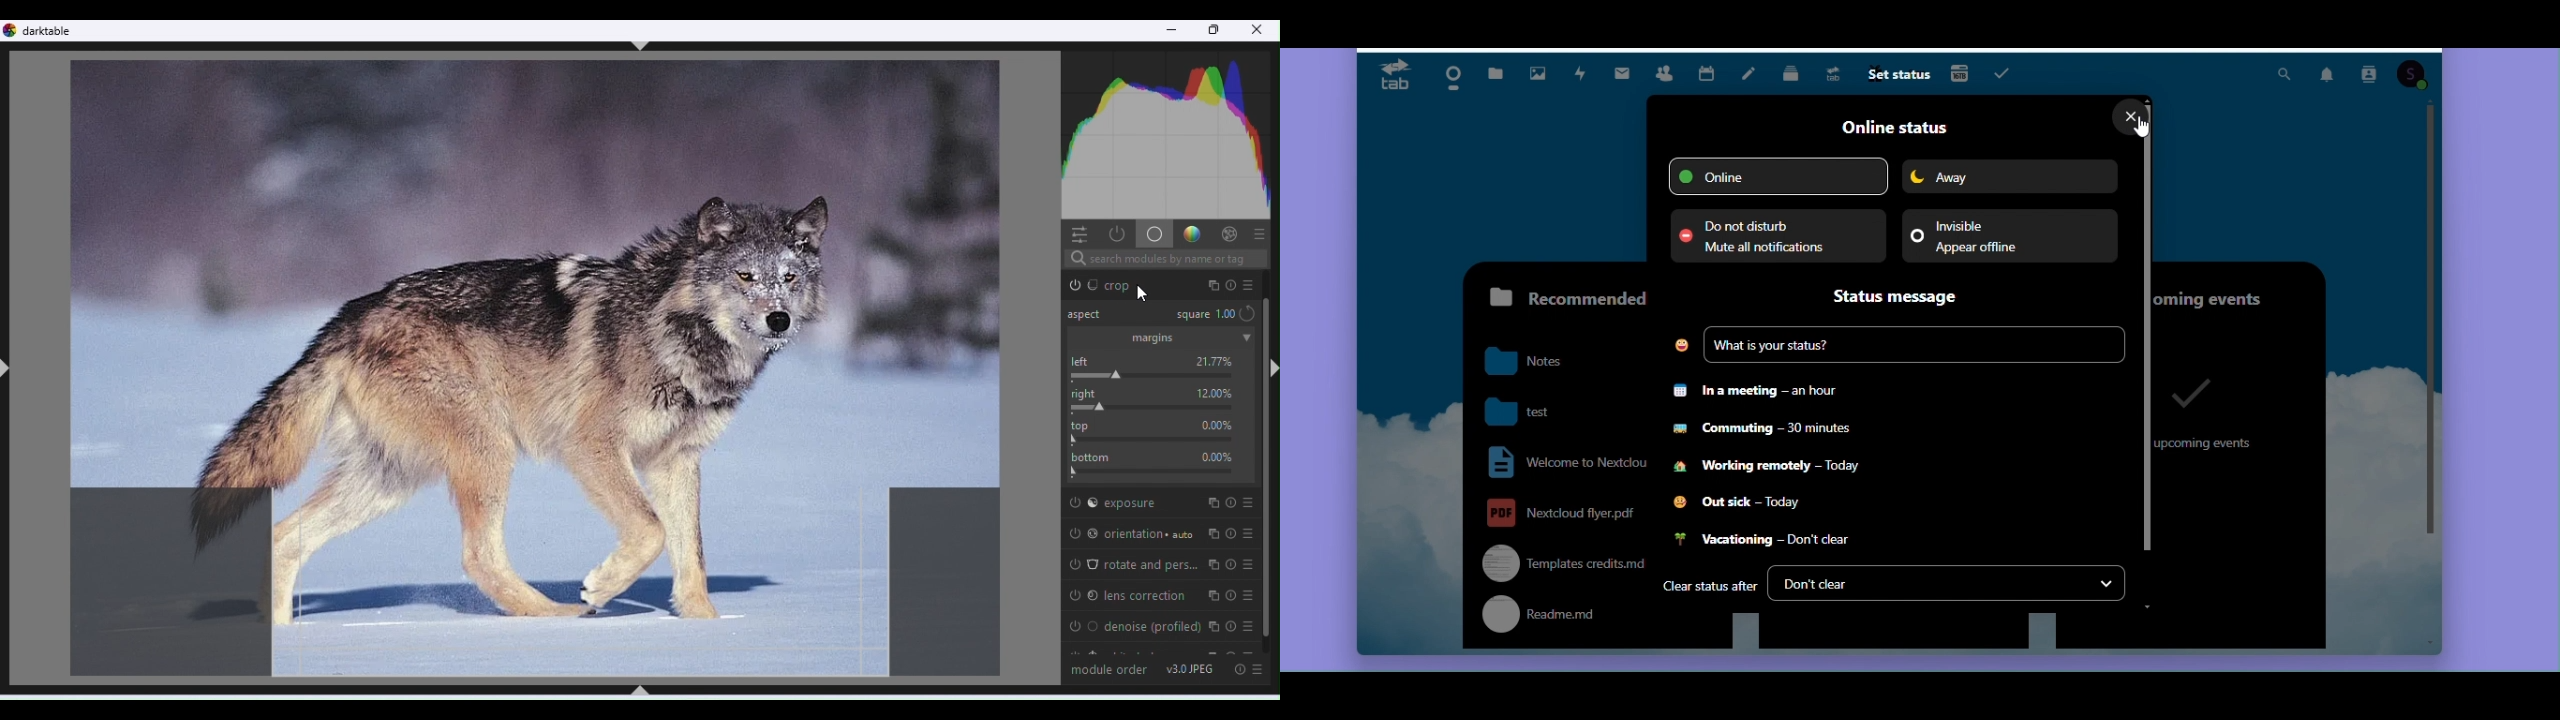 The width and height of the screenshot is (2576, 728). I want to click on Exposure, so click(1158, 501).